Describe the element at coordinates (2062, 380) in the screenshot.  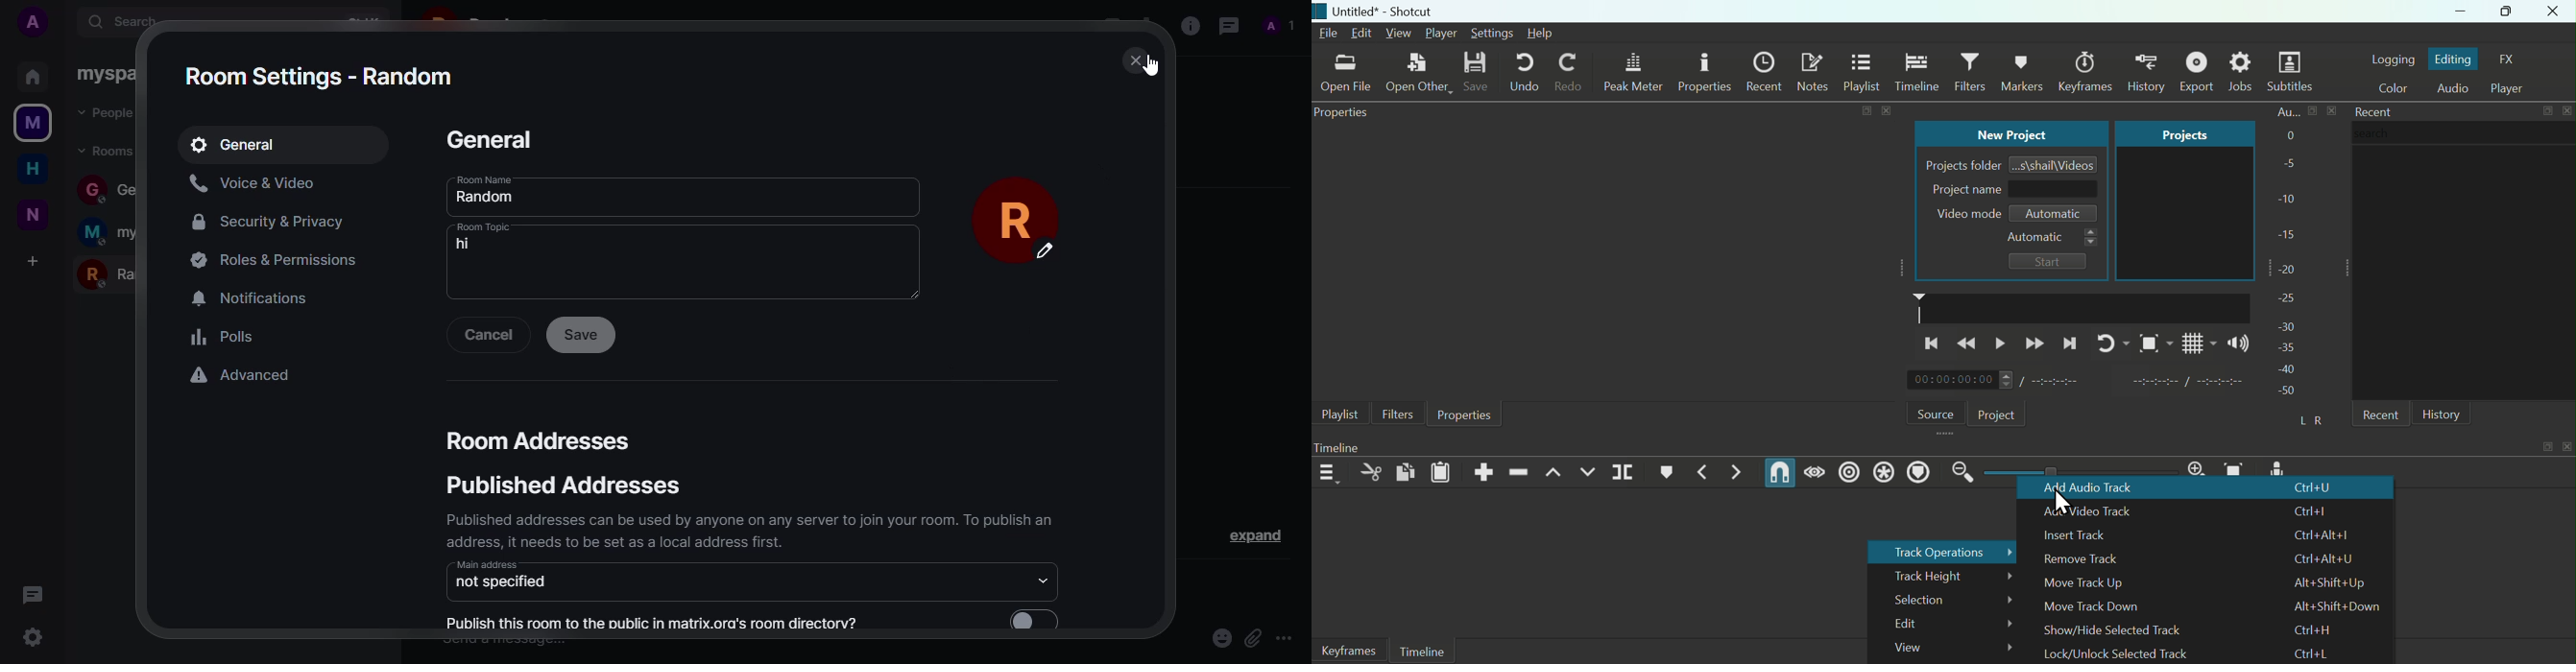
I see `total duration` at that location.